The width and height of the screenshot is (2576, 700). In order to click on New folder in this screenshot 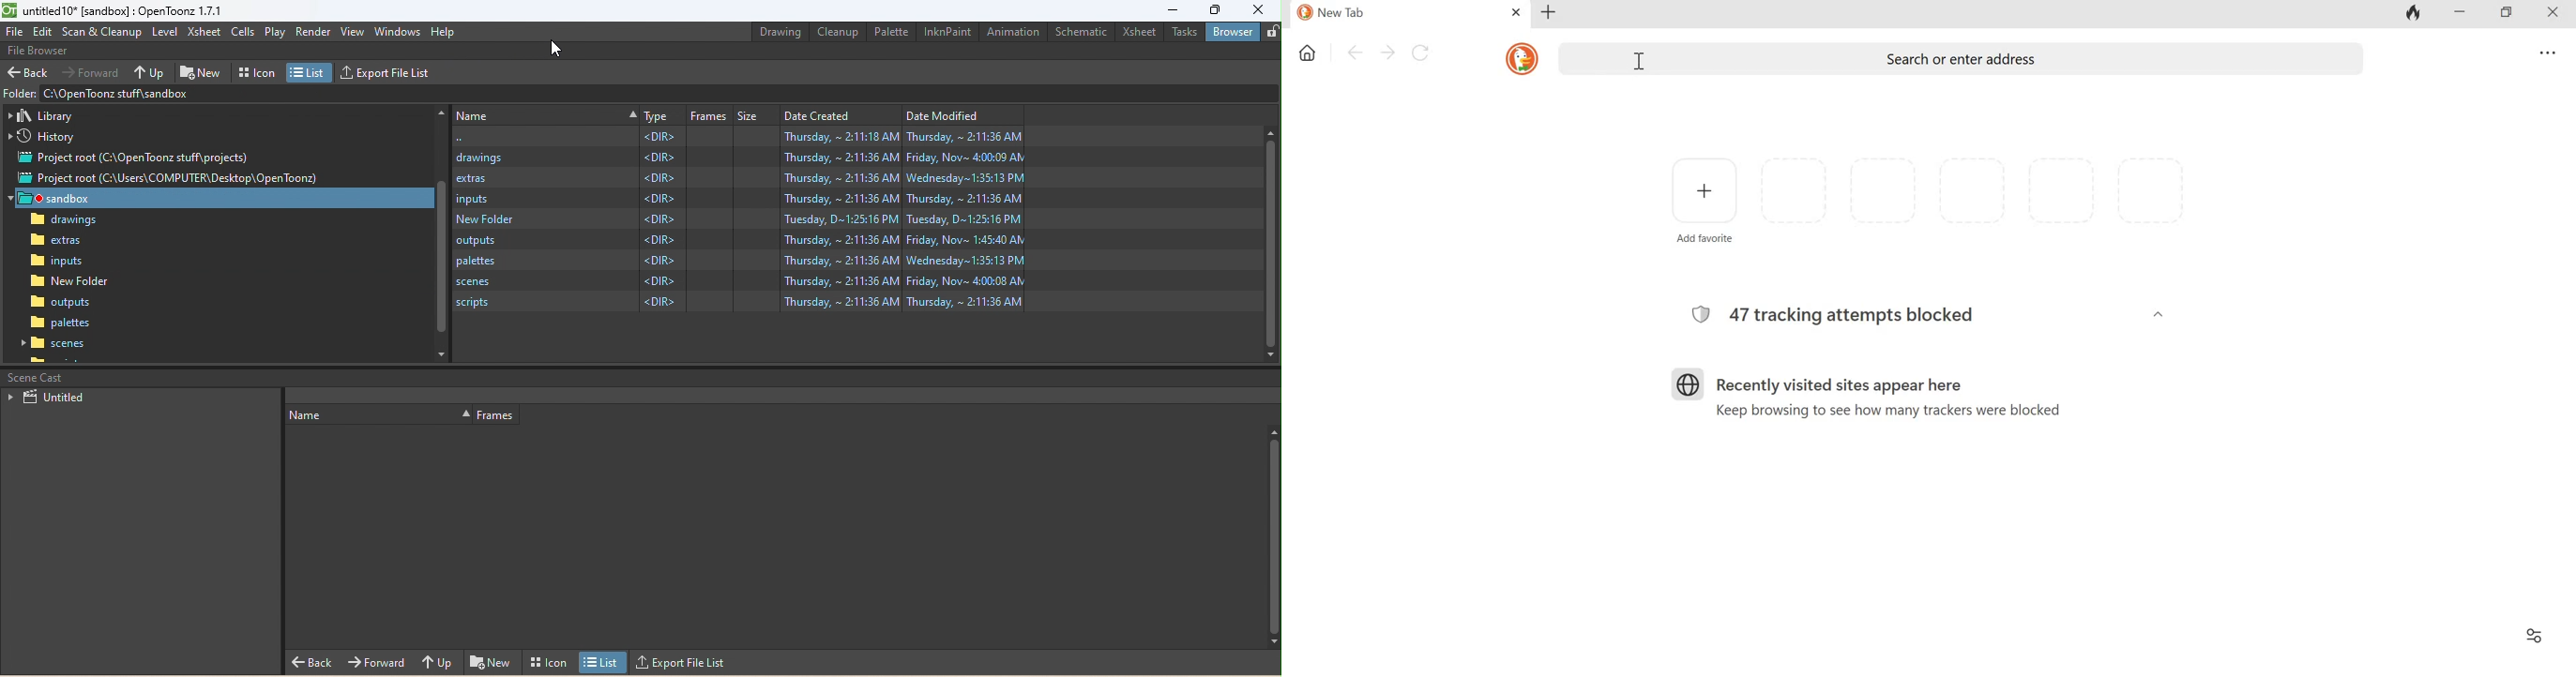, I will do `click(58, 282)`.